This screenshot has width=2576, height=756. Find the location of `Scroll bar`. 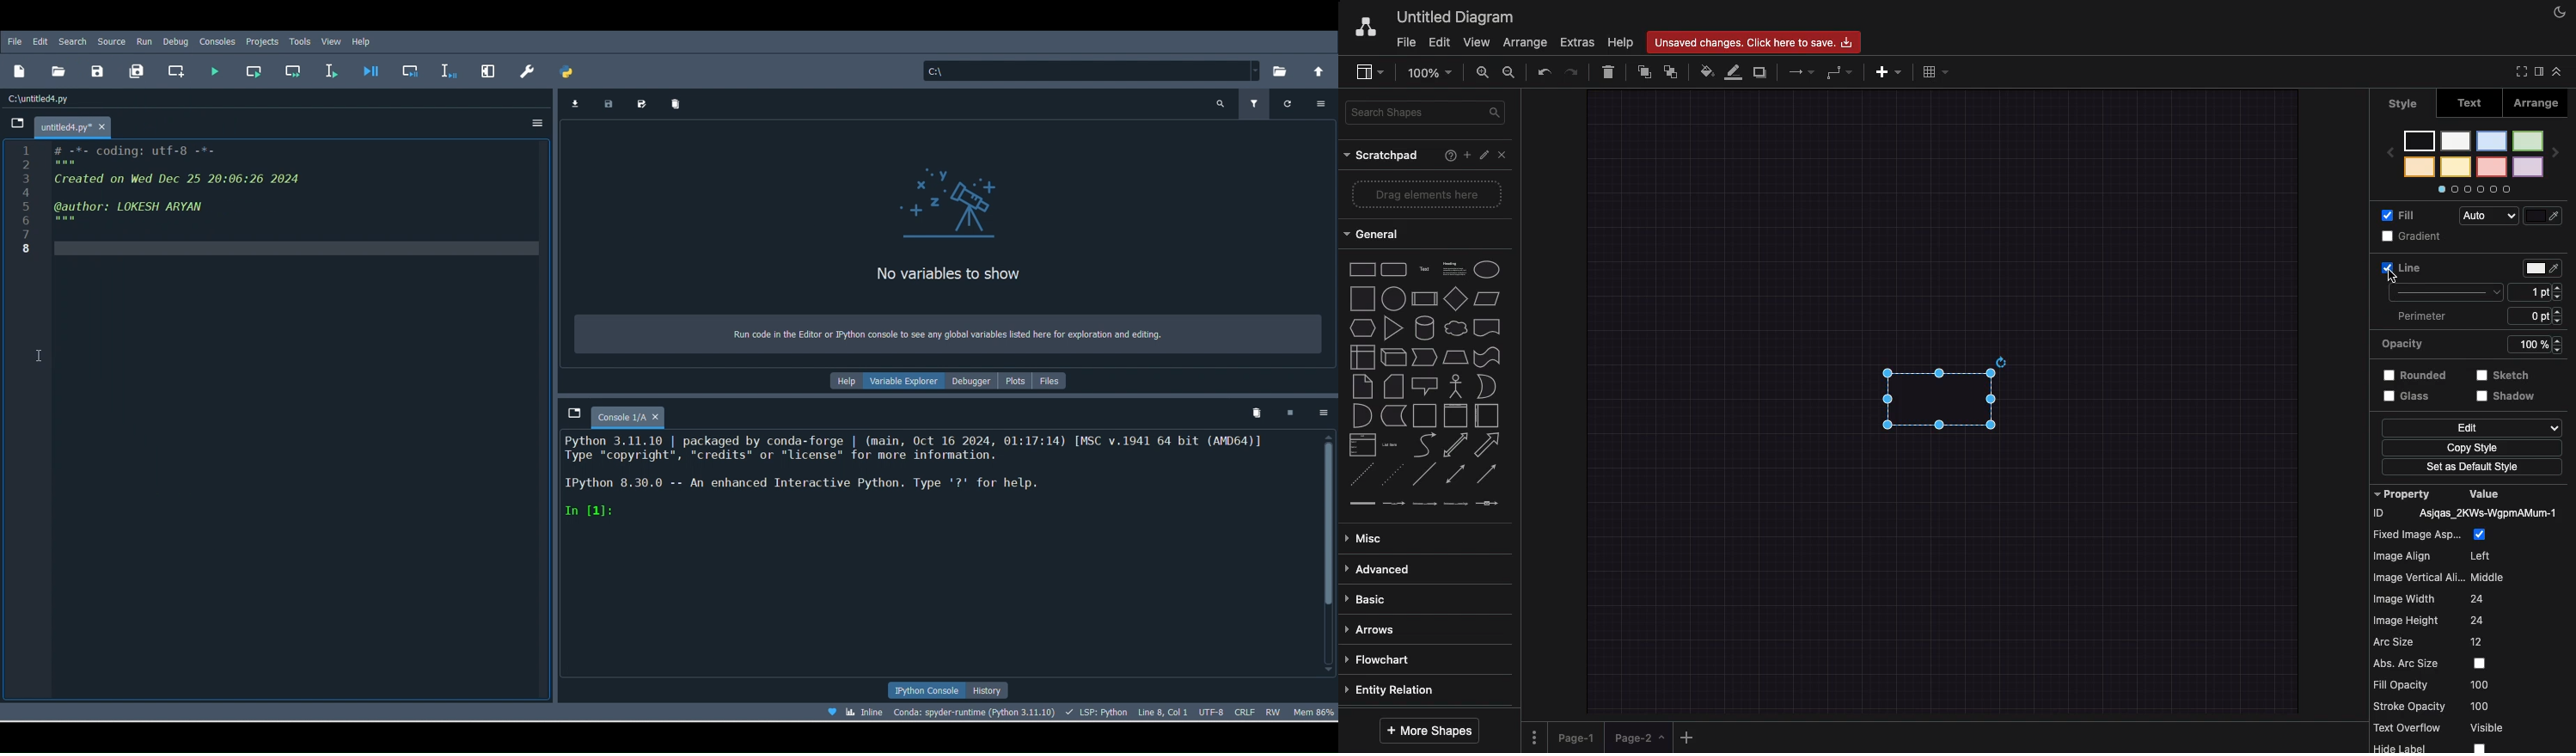

Scroll bar is located at coordinates (1329, 552).